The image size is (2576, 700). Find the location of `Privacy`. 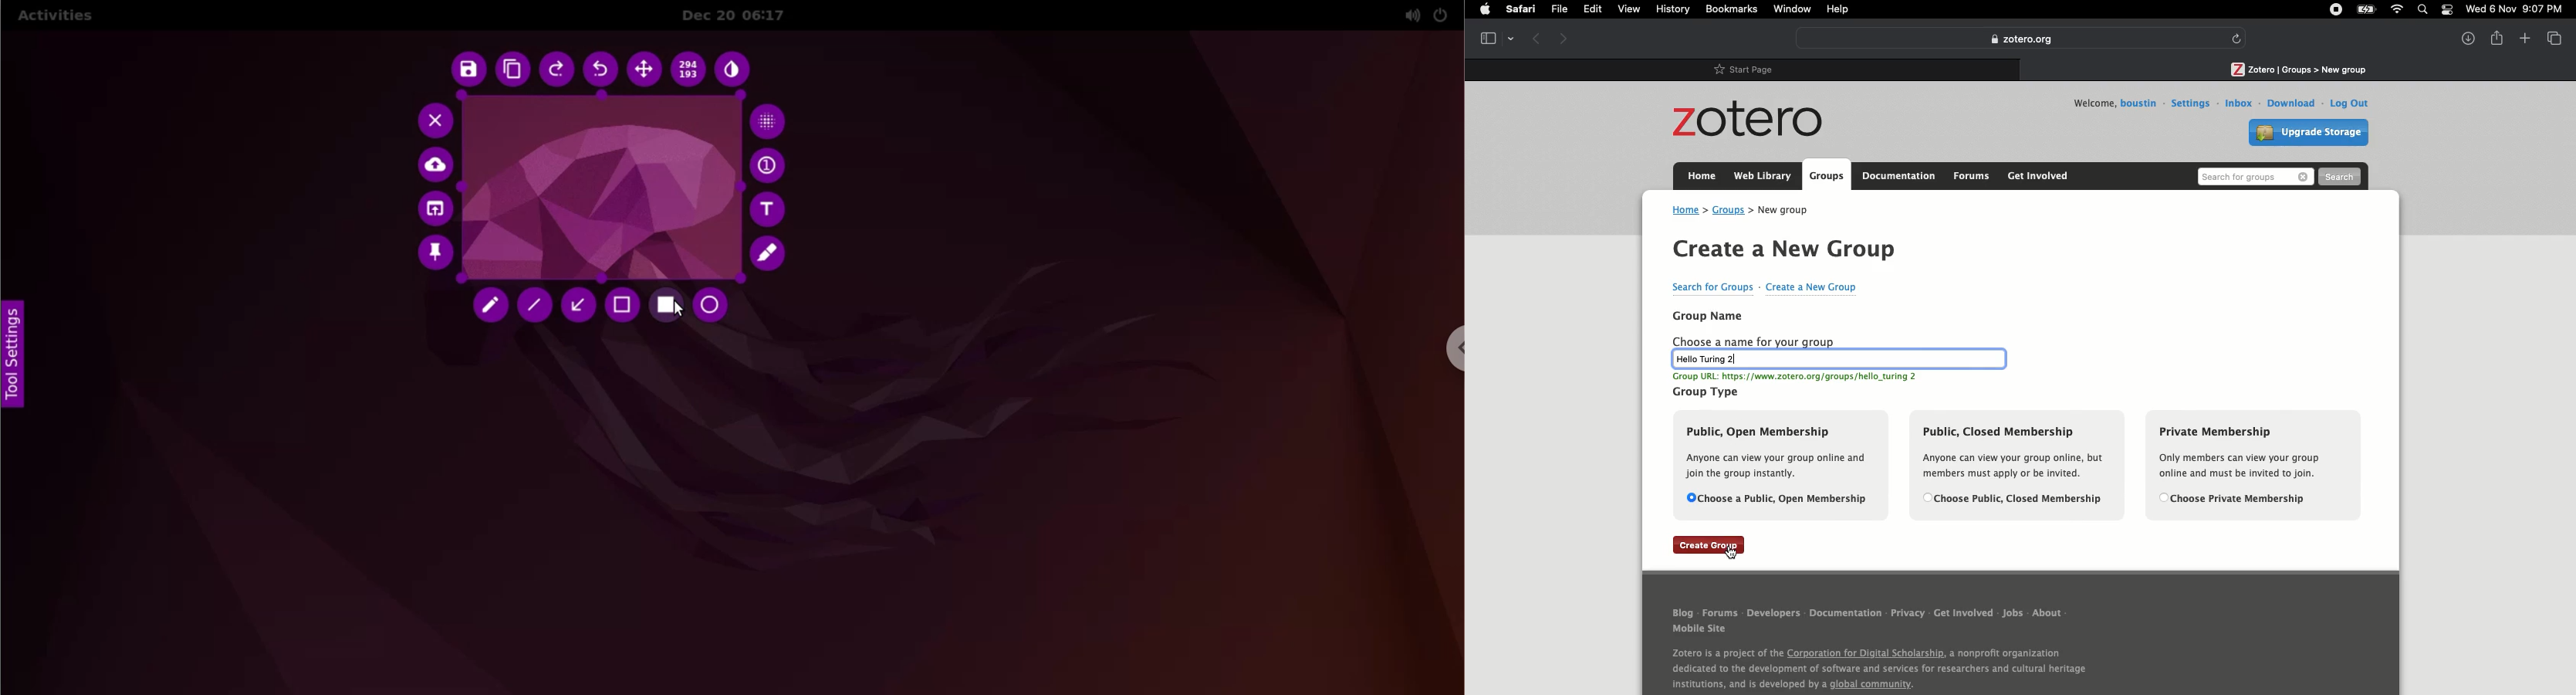

Privacy is located at coordinates (1907, 612).